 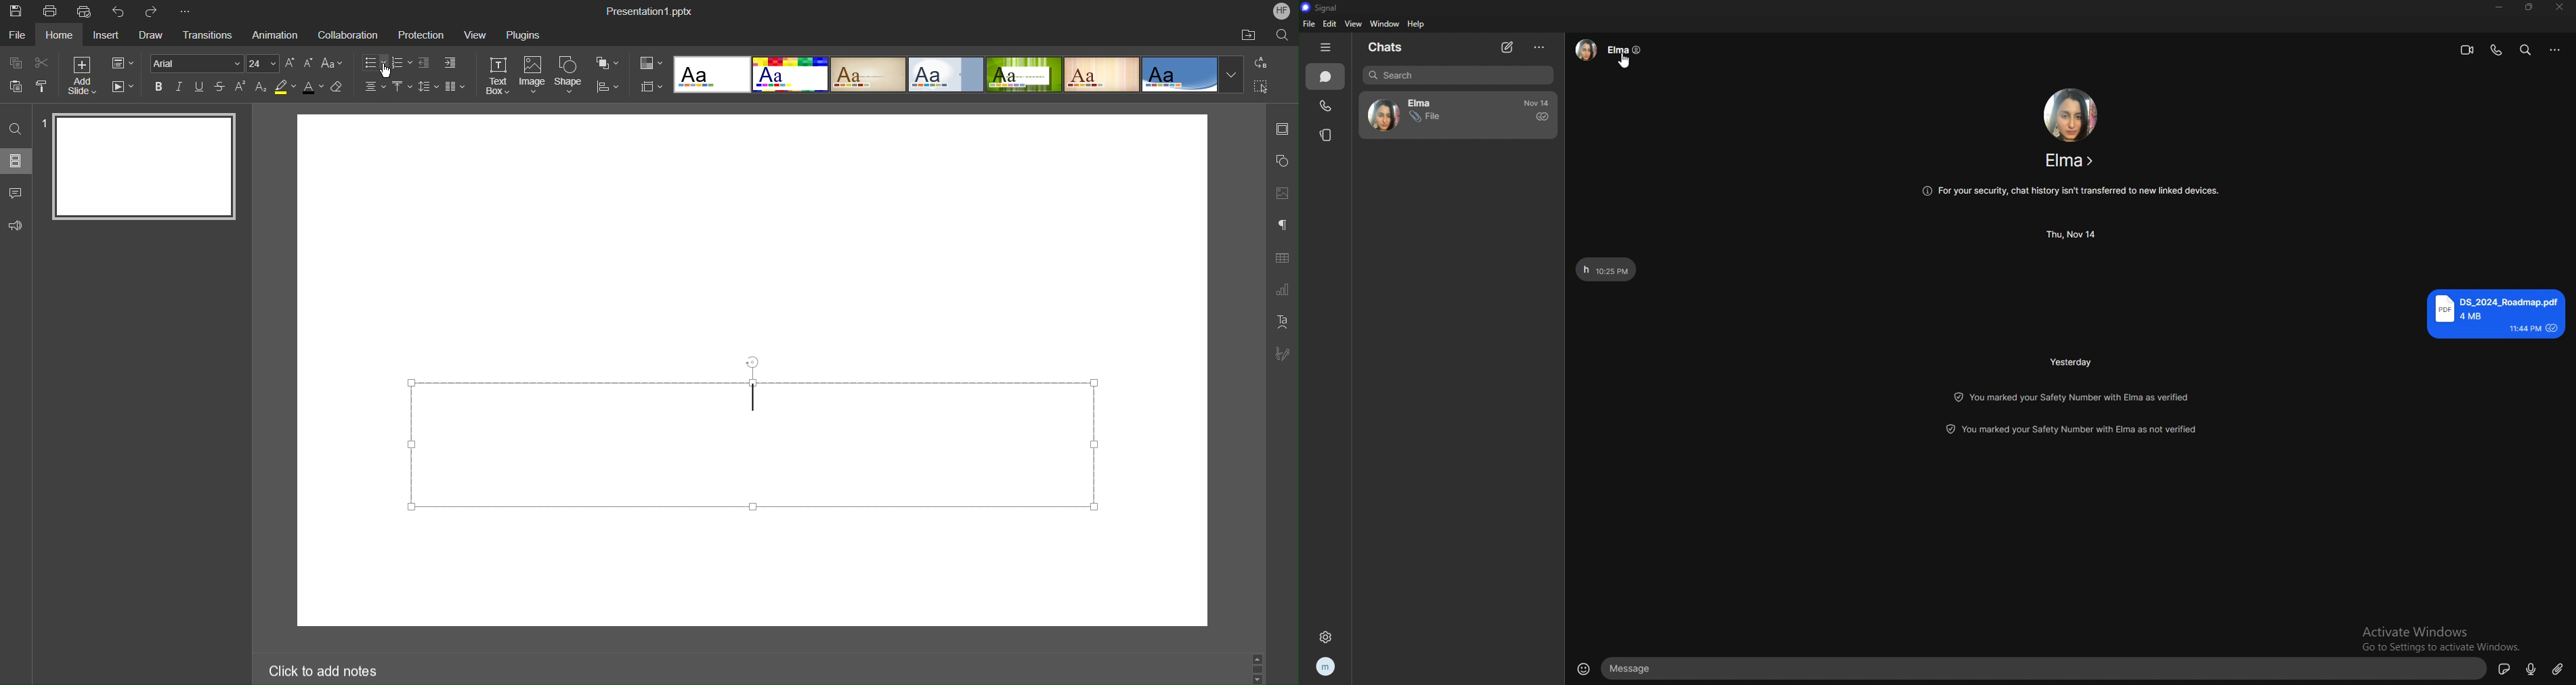 I want to click on template, so click(x=1179, y=74).